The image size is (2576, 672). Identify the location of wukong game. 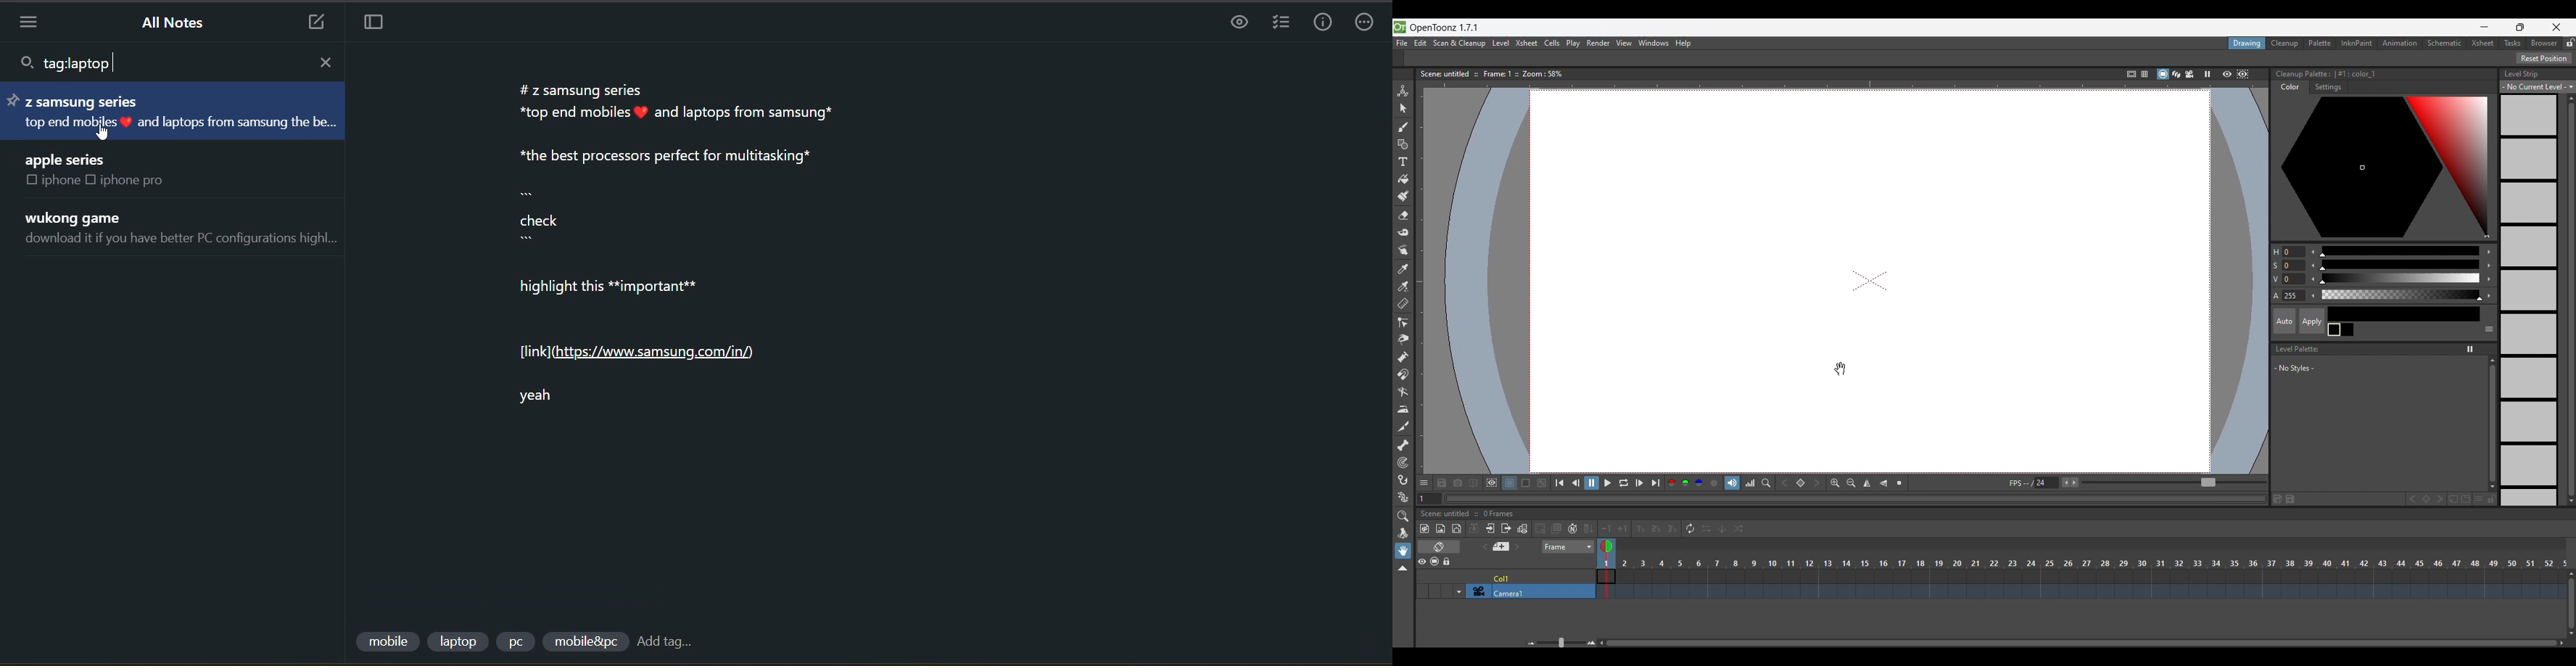
(81, 216).